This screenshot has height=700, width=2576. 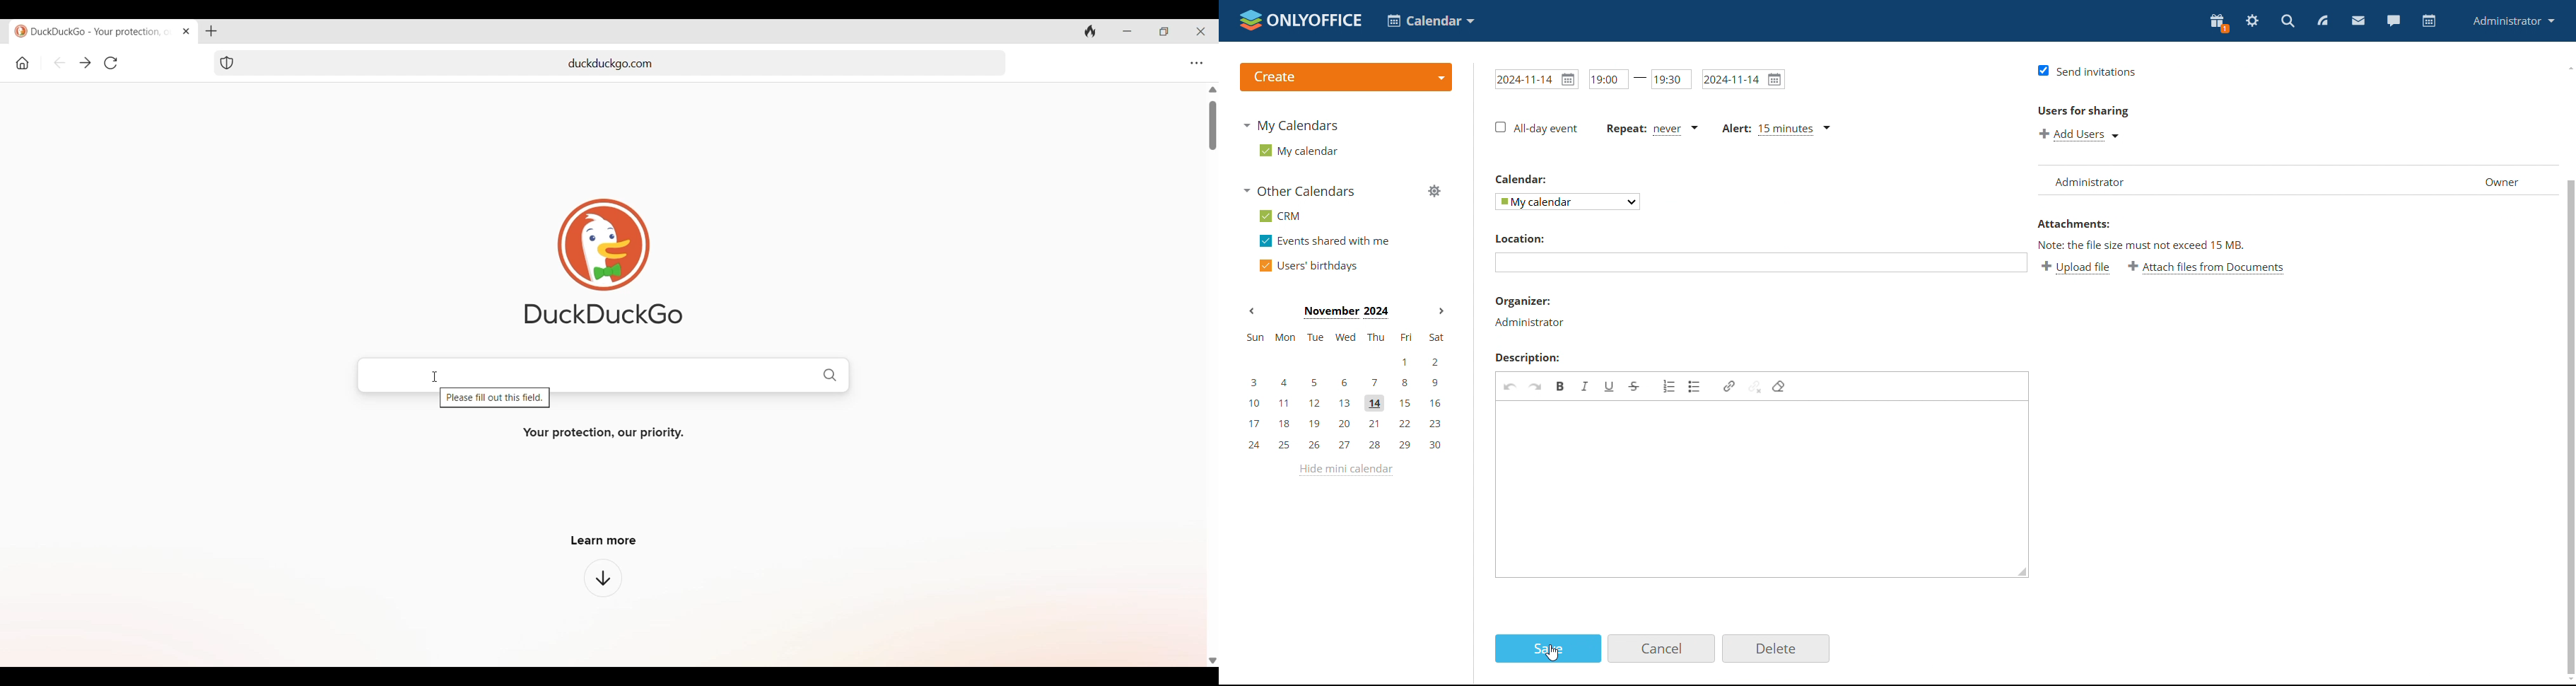 I want to click on Close tab, so click(x=187, y=31).